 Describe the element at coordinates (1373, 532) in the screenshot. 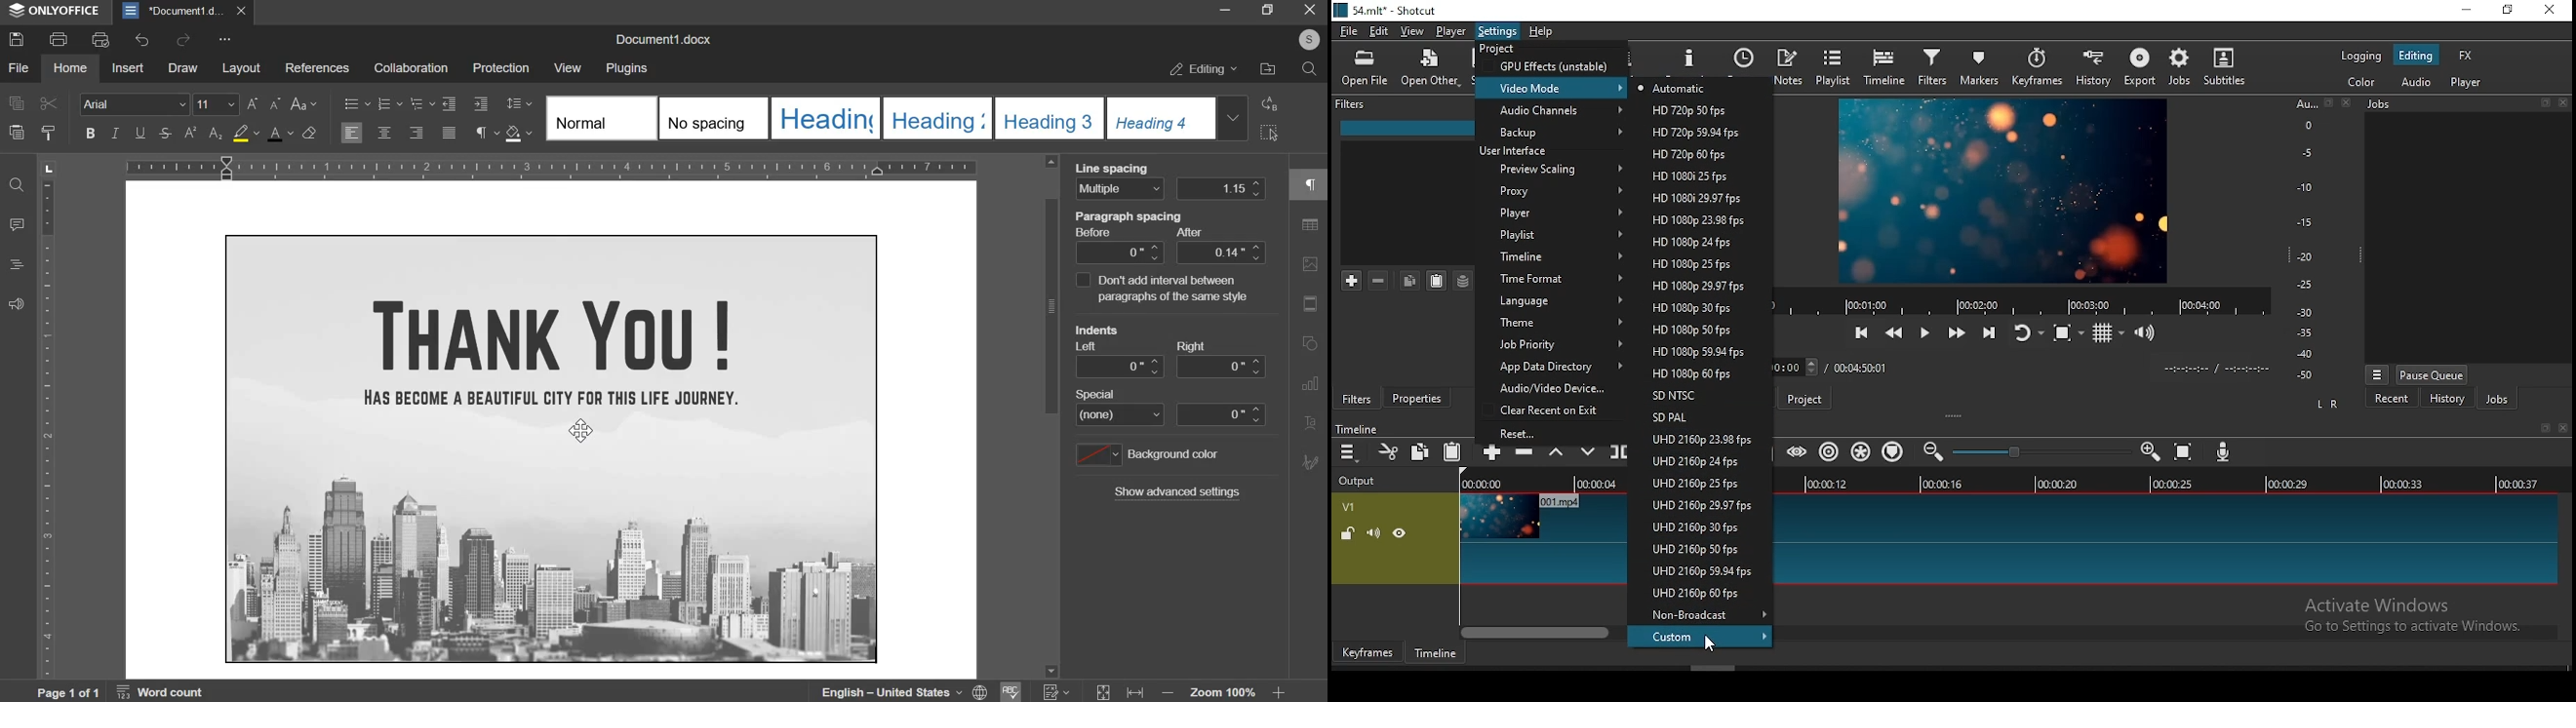

I see `volume` at that location.